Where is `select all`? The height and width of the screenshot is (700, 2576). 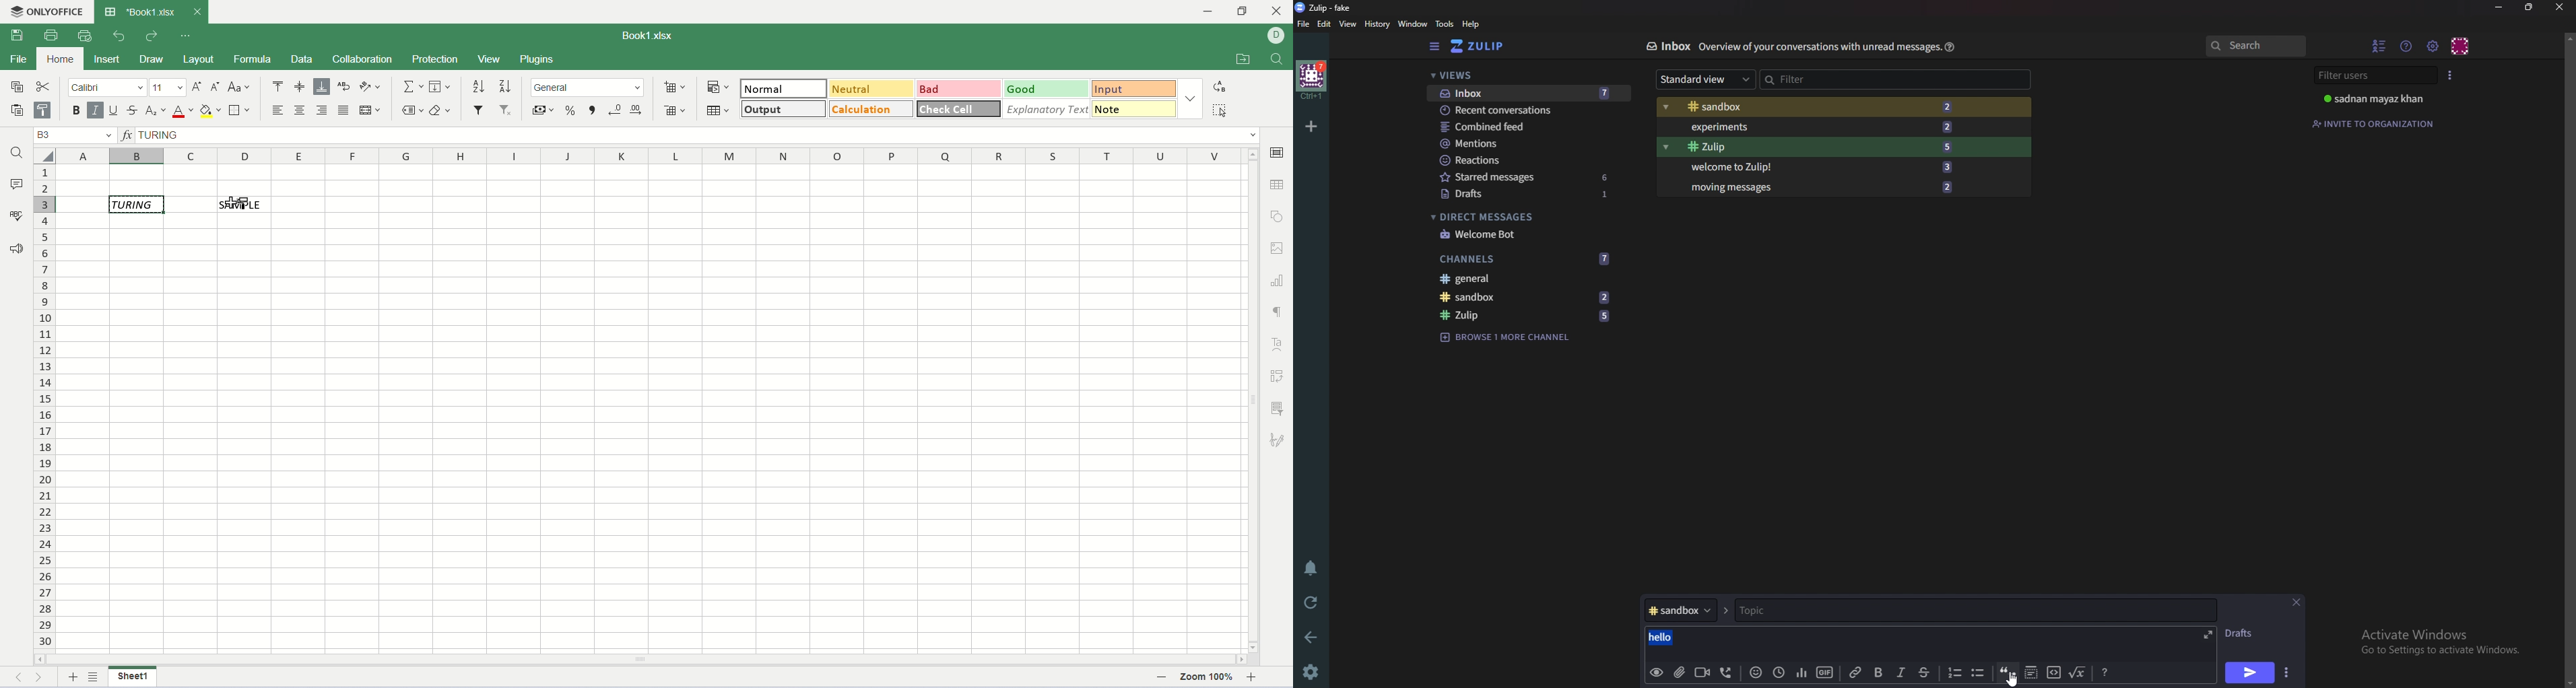 select all is located at coordinates (44, 156).